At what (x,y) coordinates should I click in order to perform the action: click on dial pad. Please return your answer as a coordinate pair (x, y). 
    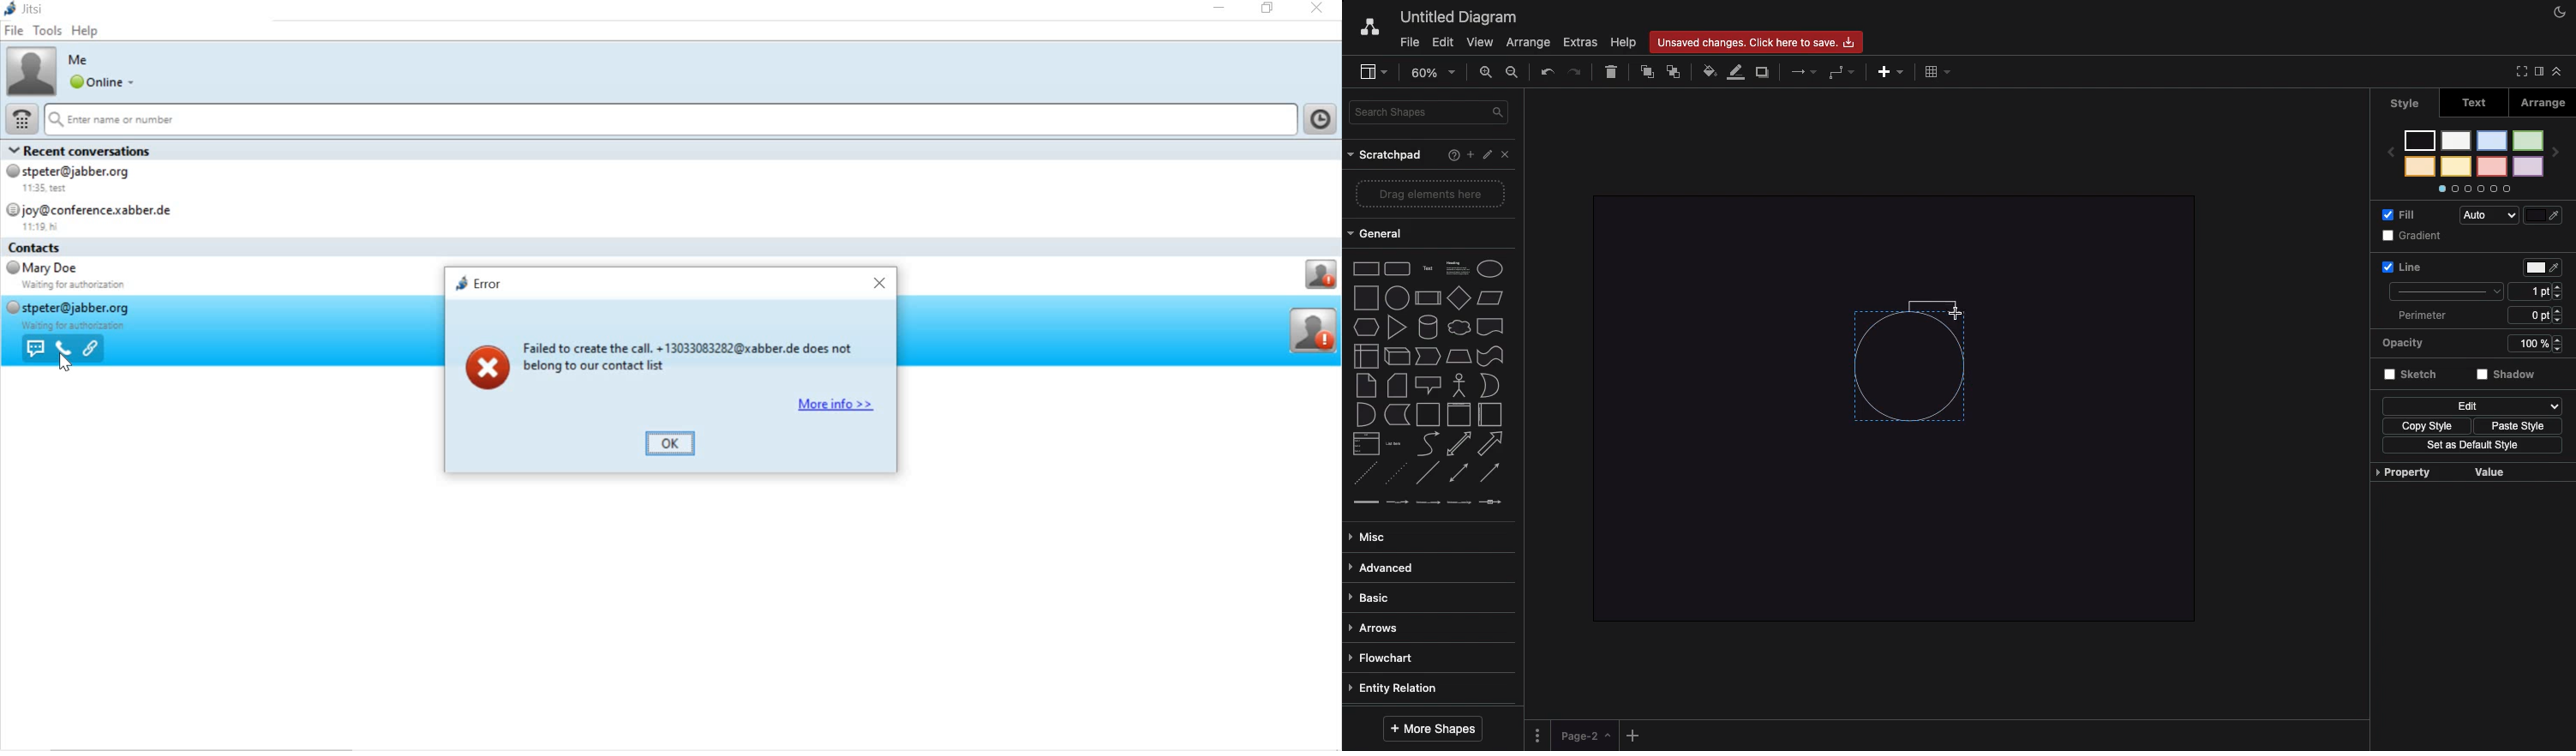
    Looking at the image, I should click on (22, 117).